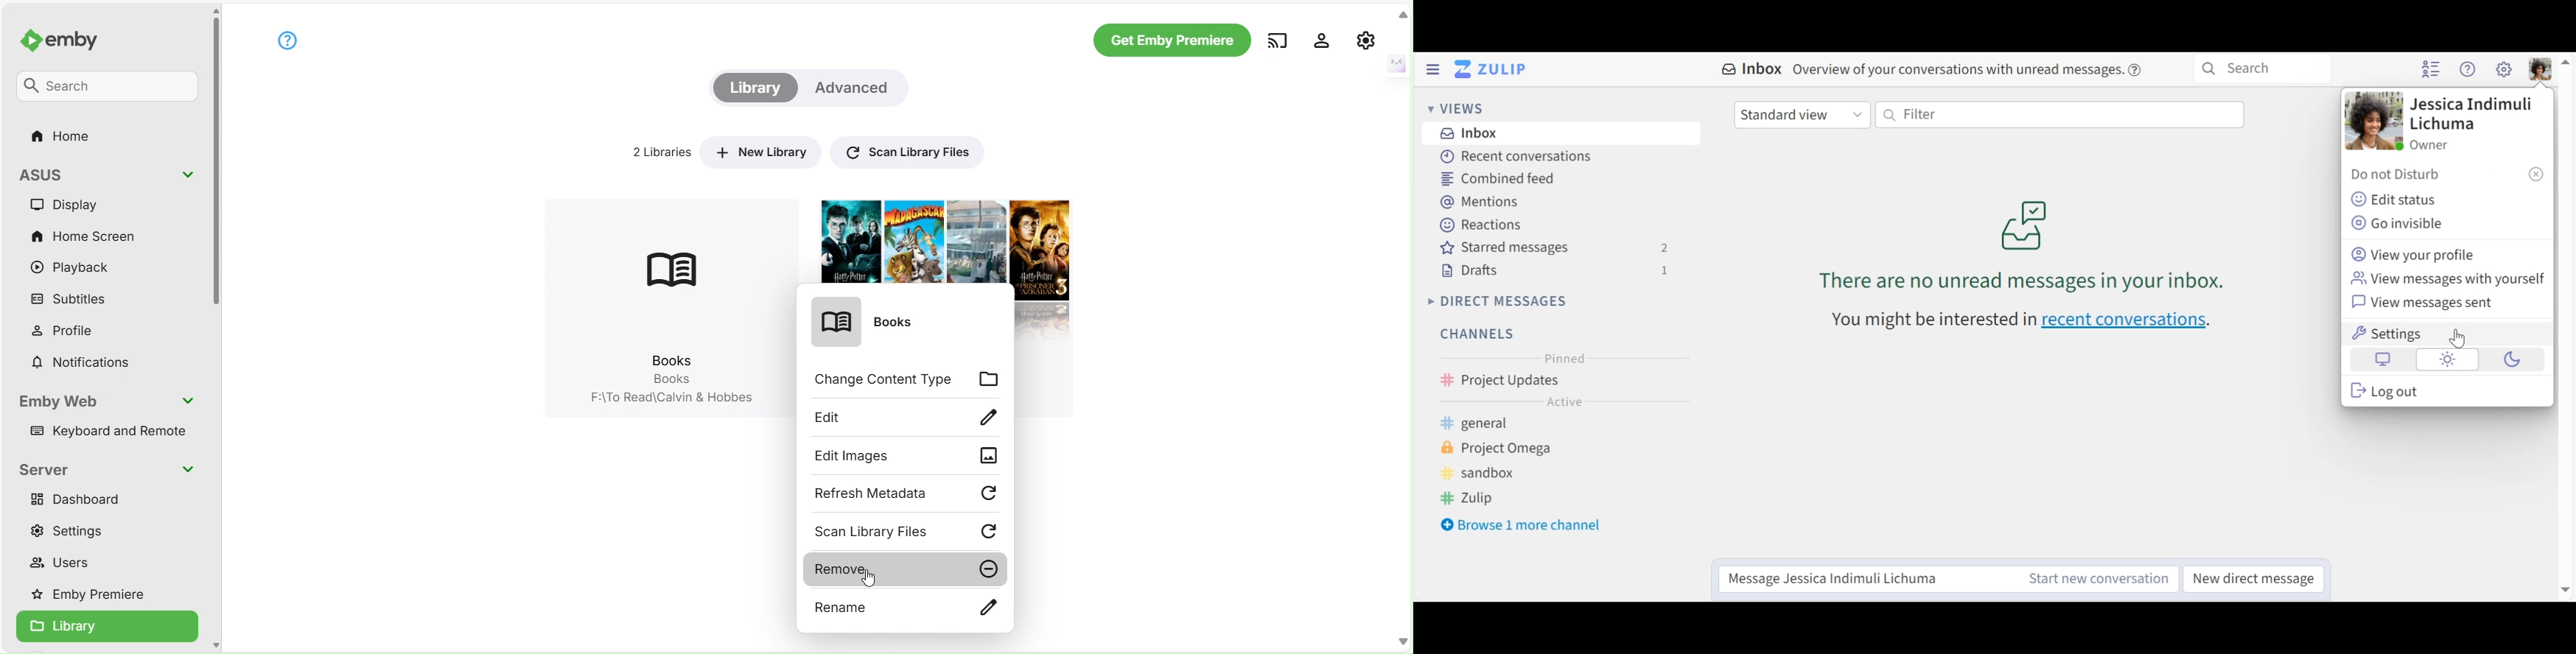  Describe the element at coordinates (2375, 122) in the screenshot. I see `Profile photo` at that location.